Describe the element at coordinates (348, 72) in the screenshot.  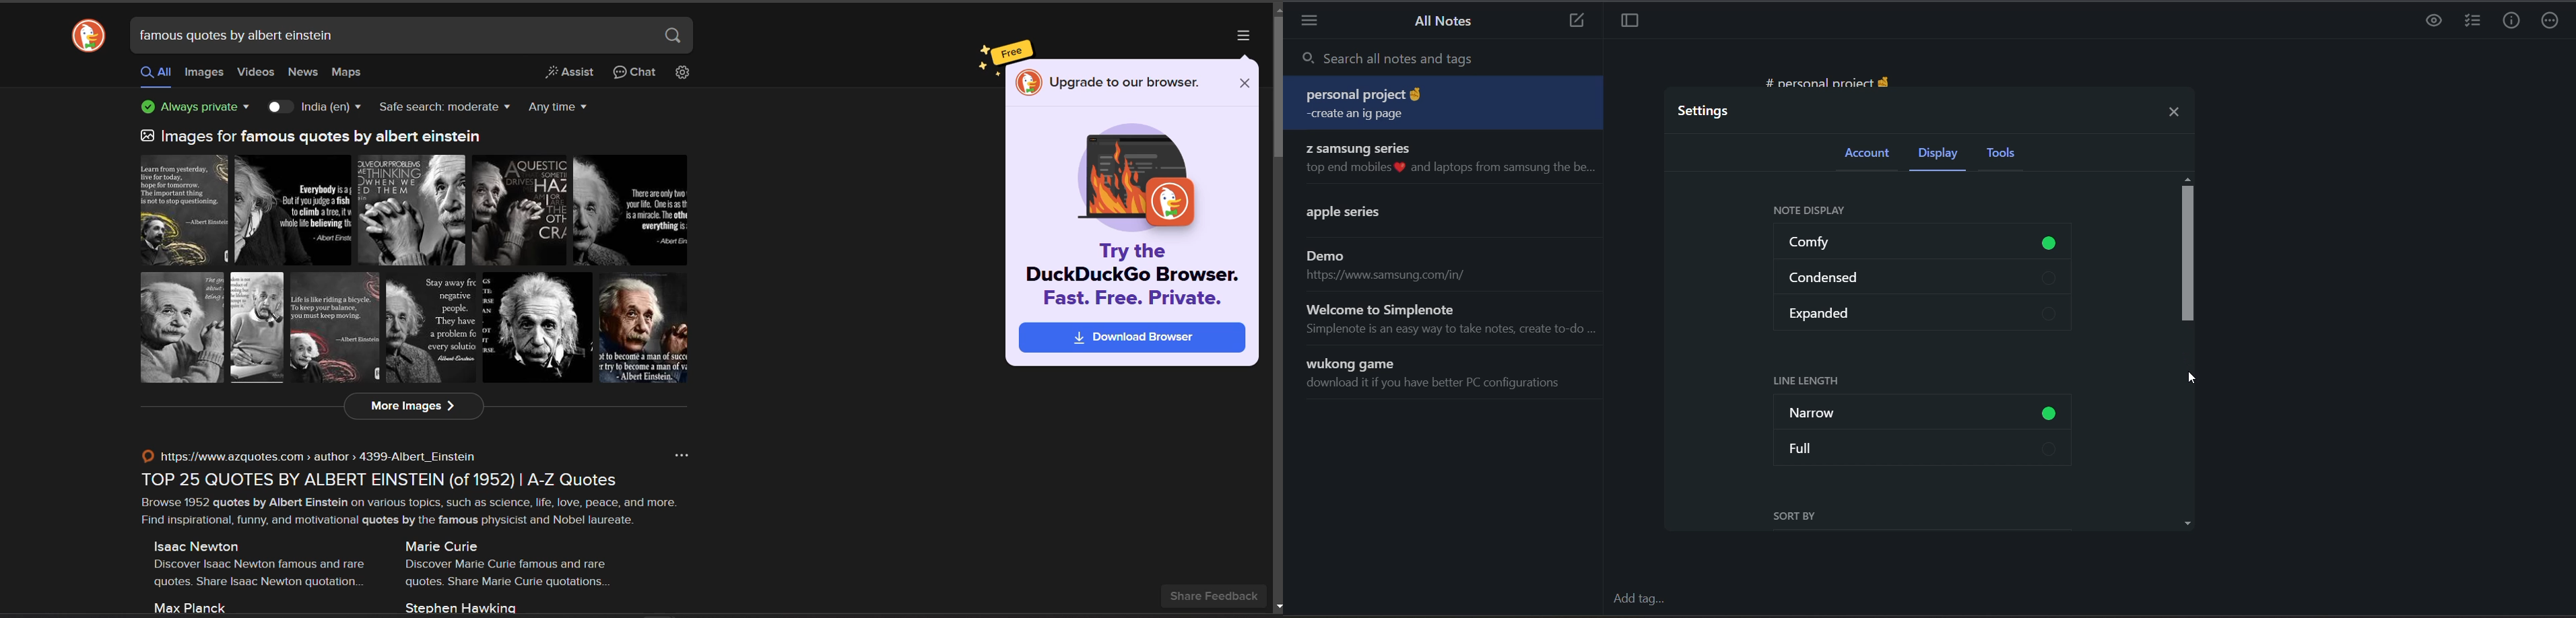
I see `maps` at that location.